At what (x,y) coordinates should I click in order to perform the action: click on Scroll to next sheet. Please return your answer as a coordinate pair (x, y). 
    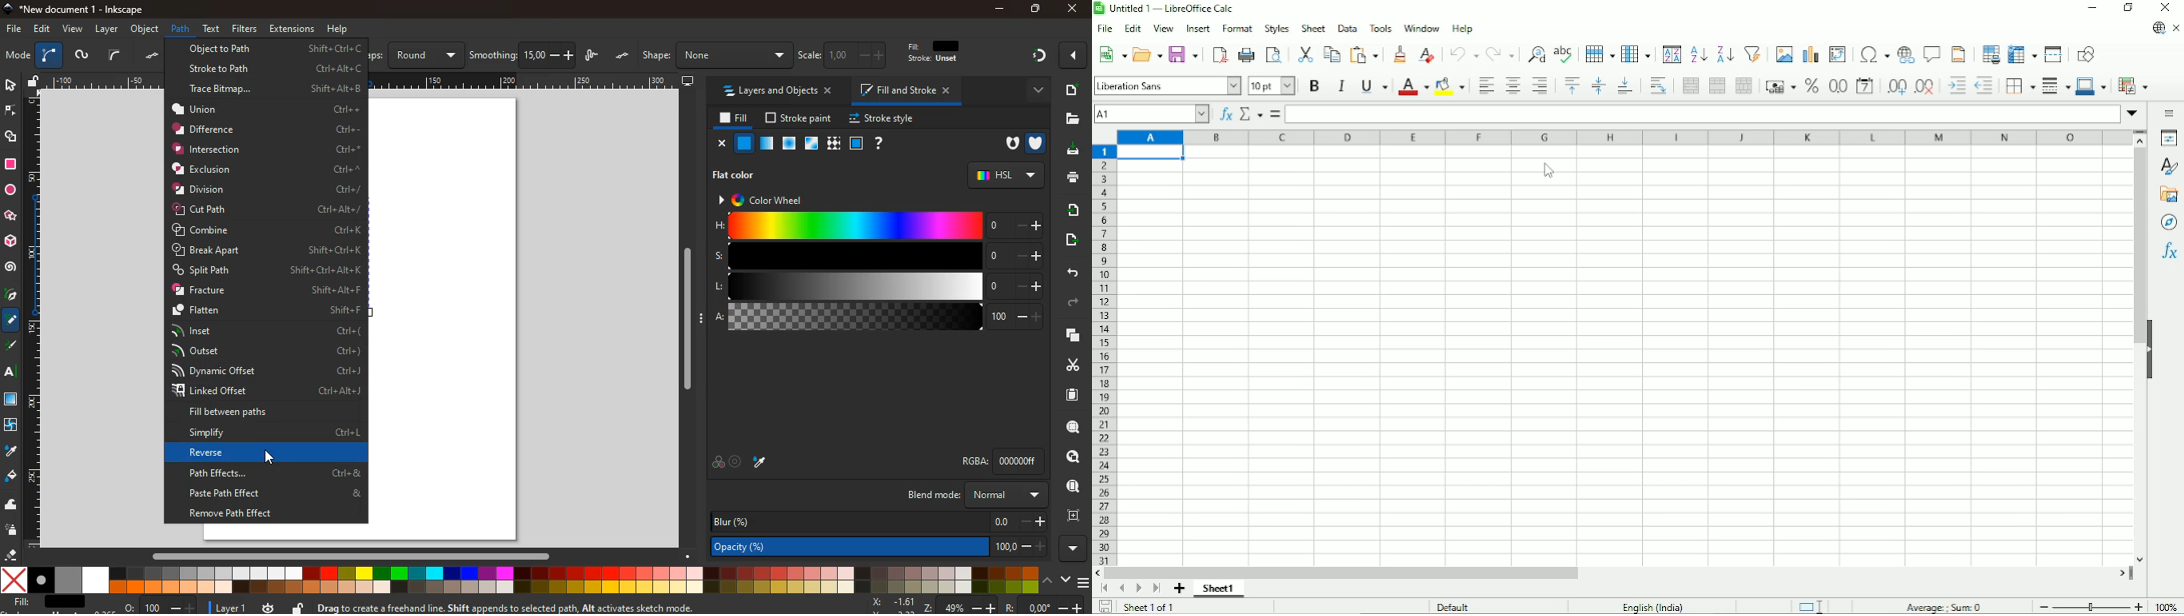
    Looking at the image, I should click on (1136, 588).